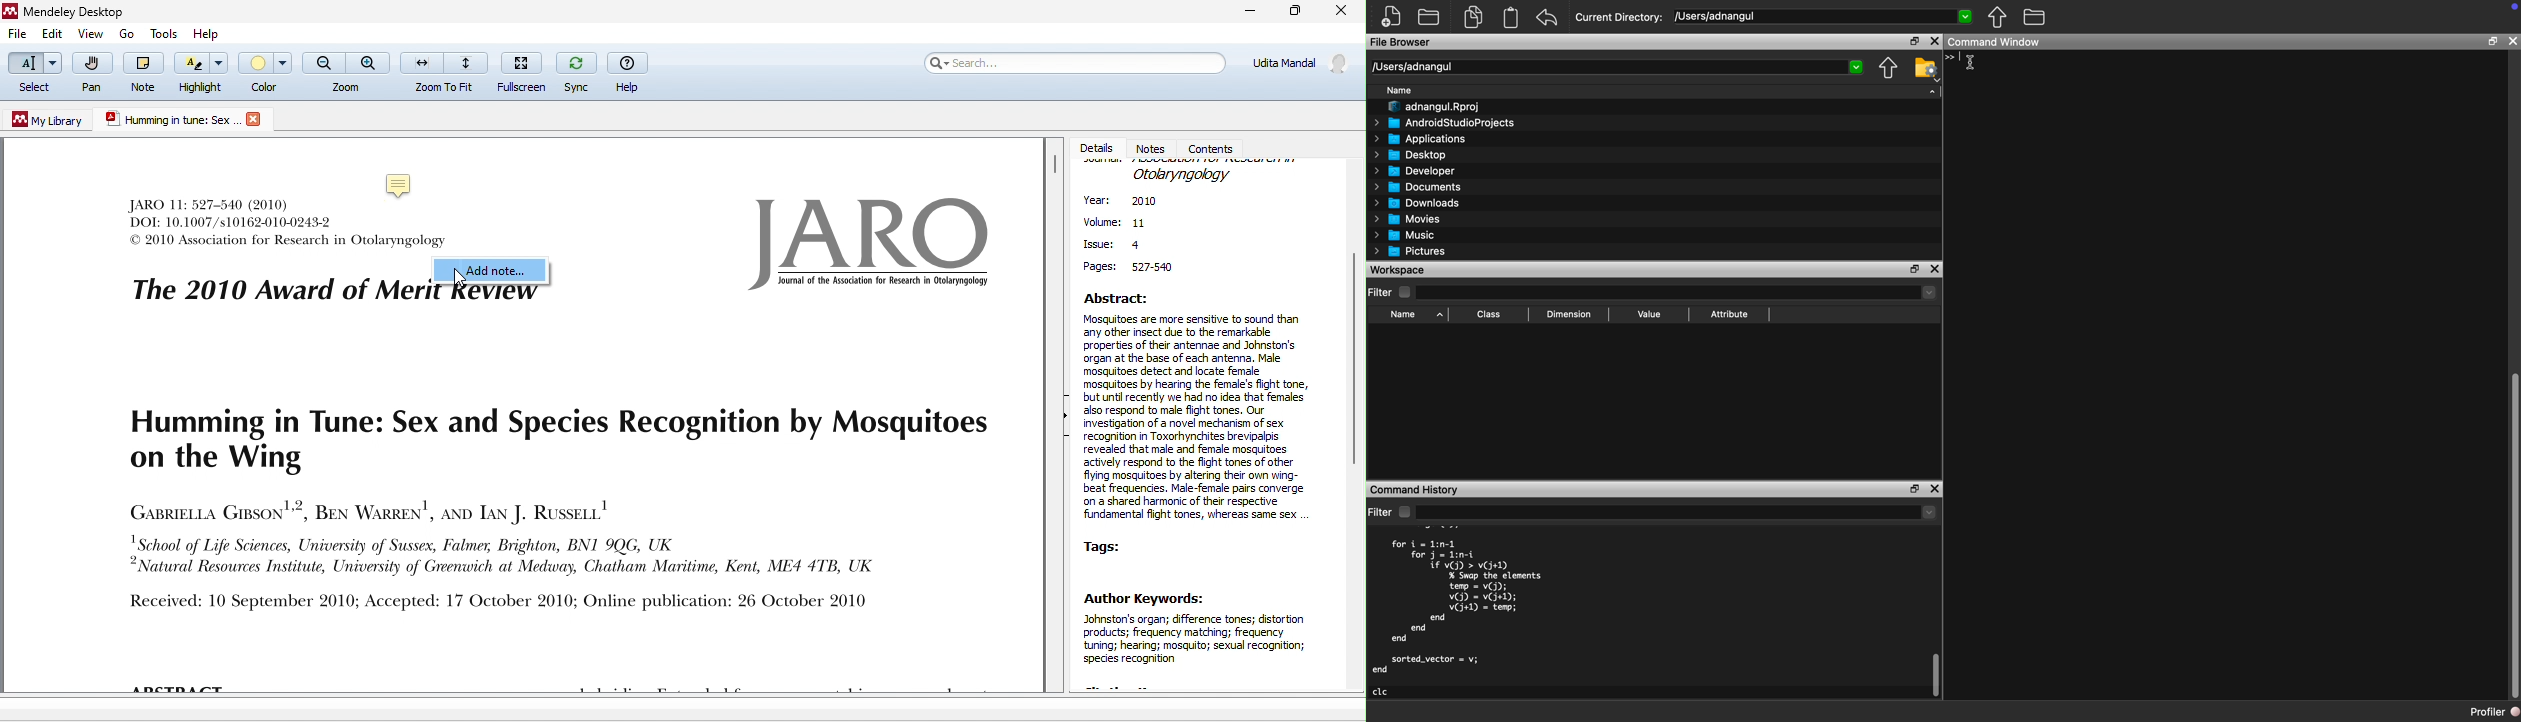  I want to click on maximize, so click(1293, 14).